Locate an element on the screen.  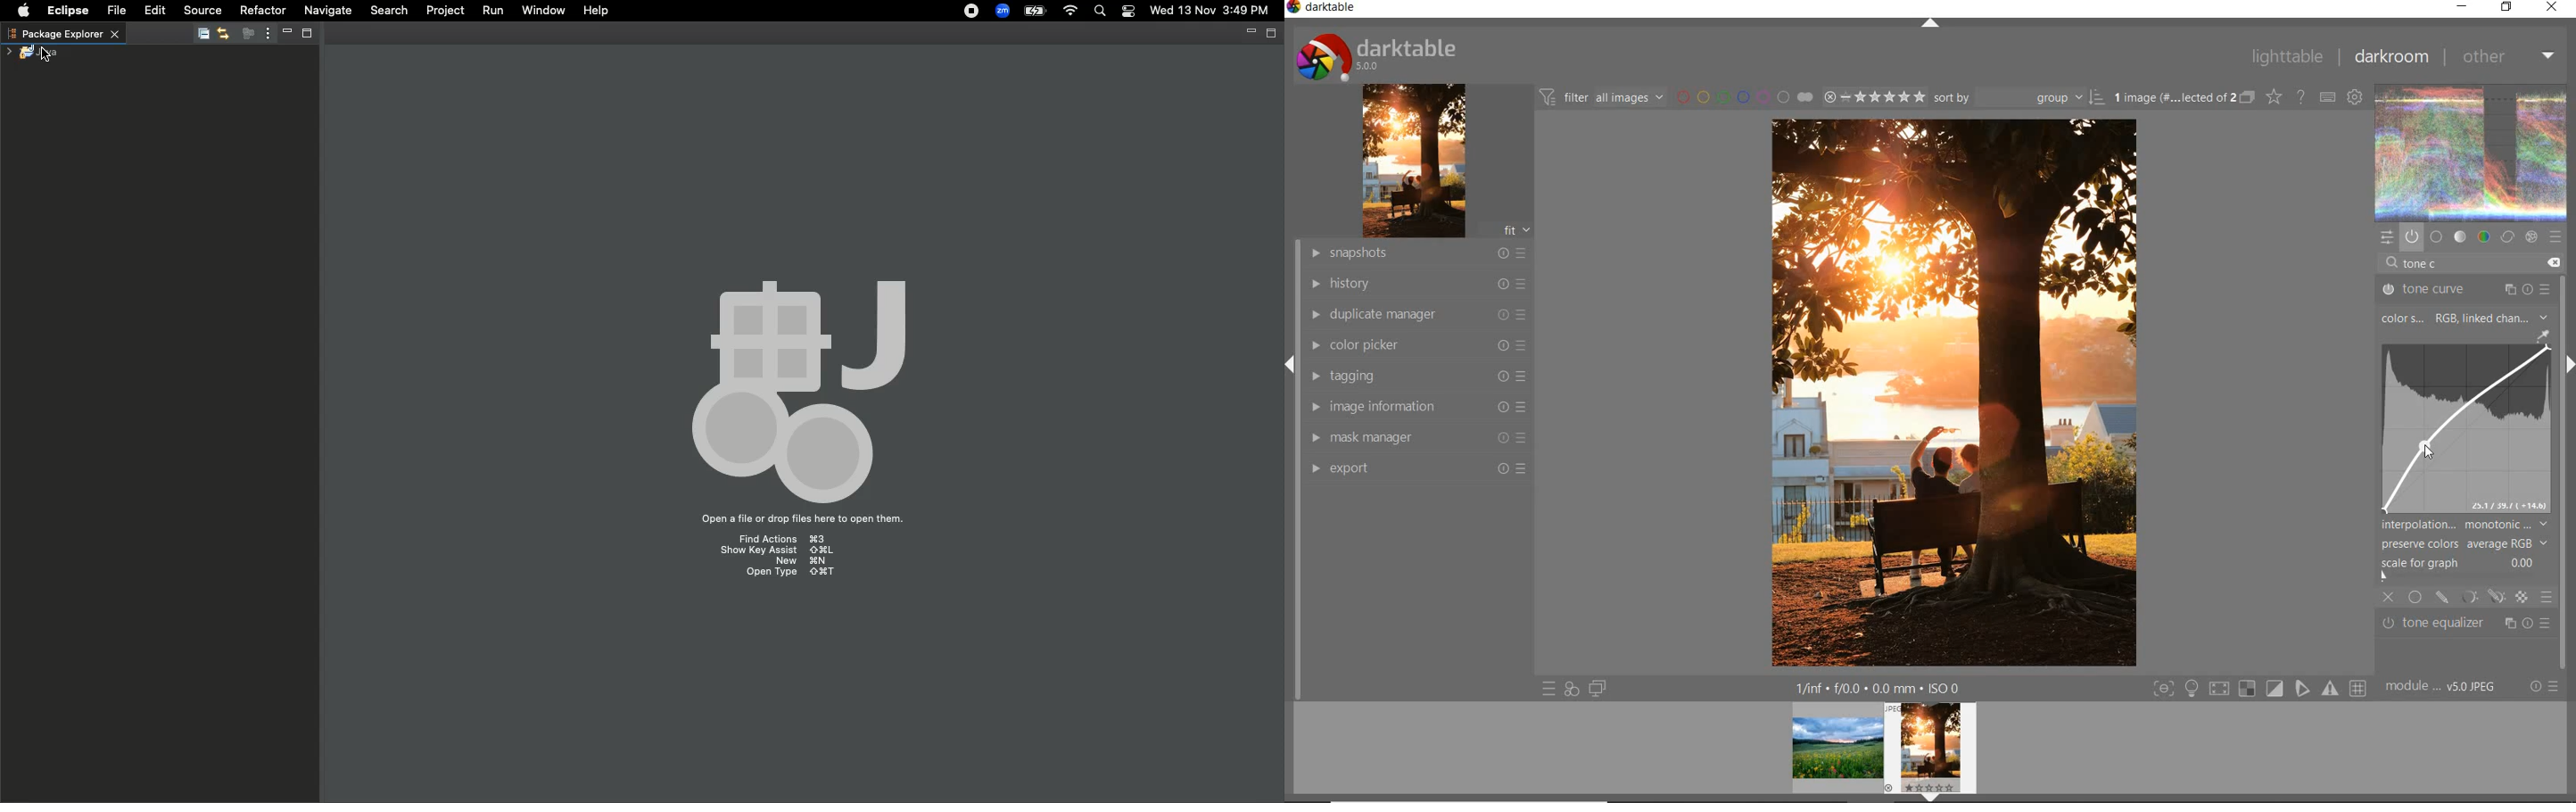
1/fnf f/0.0 0.0 mm ISO 0 is located at coordinates (1881, 686).